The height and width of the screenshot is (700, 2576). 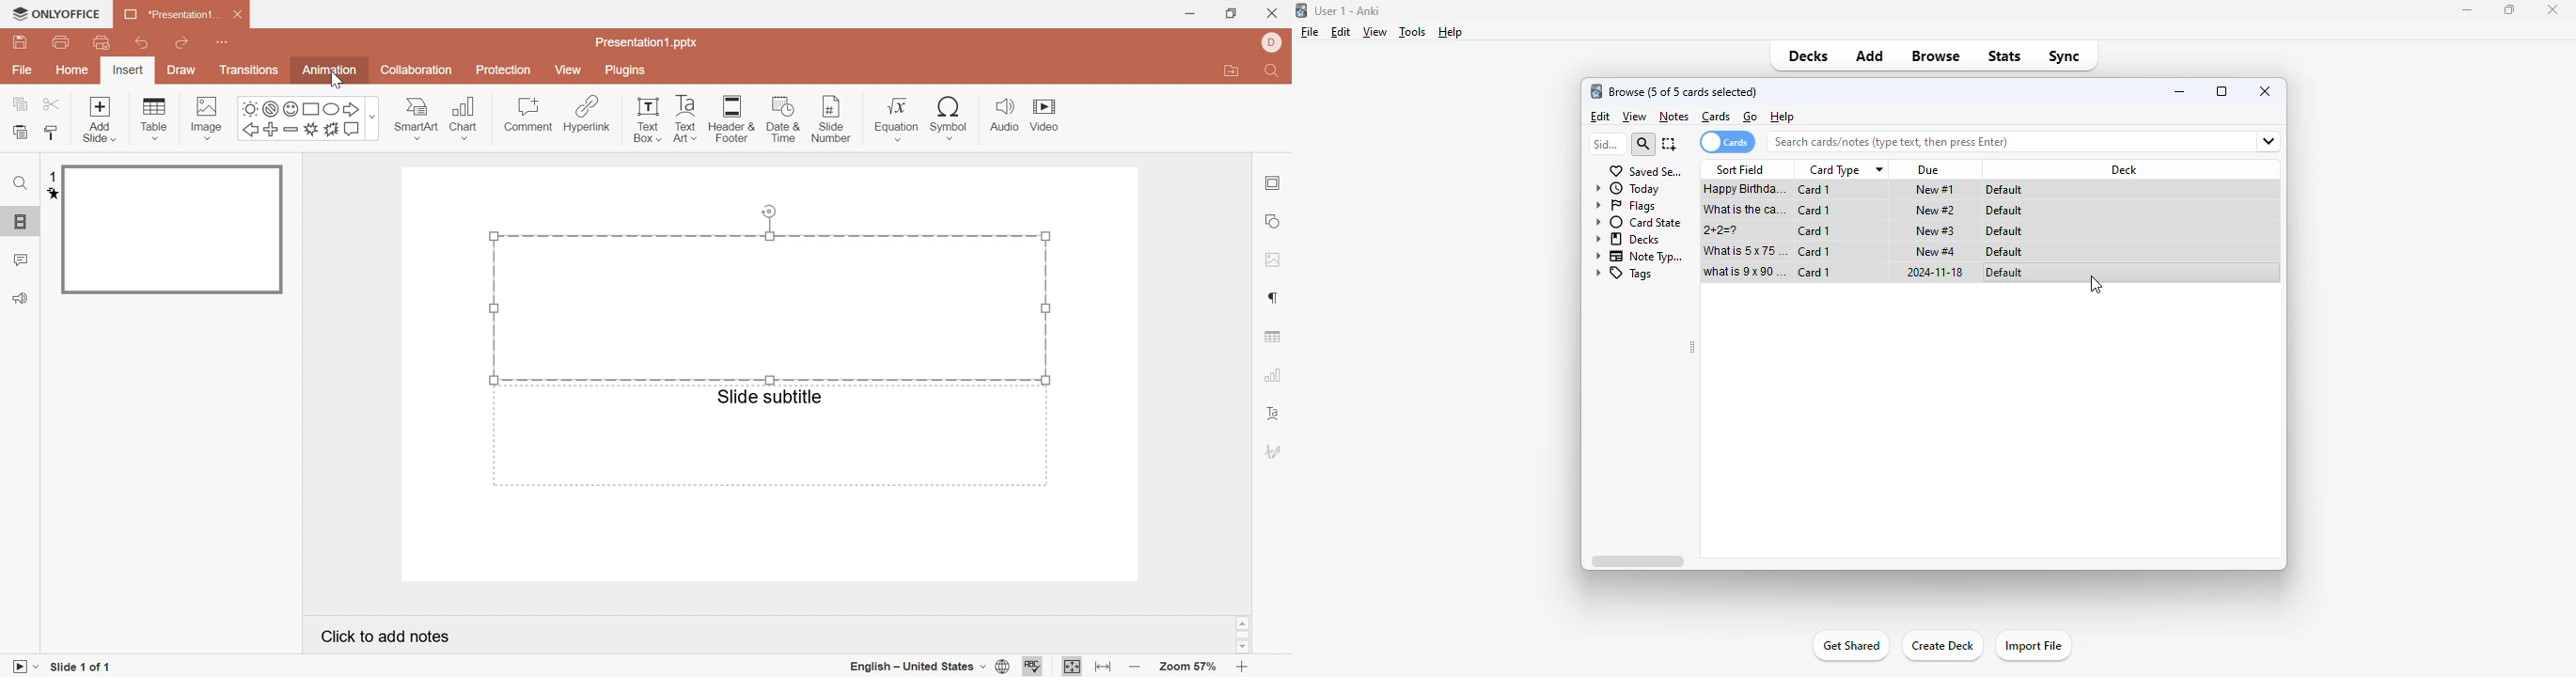 I want to click on minimize, so click(x=1191, y=14).